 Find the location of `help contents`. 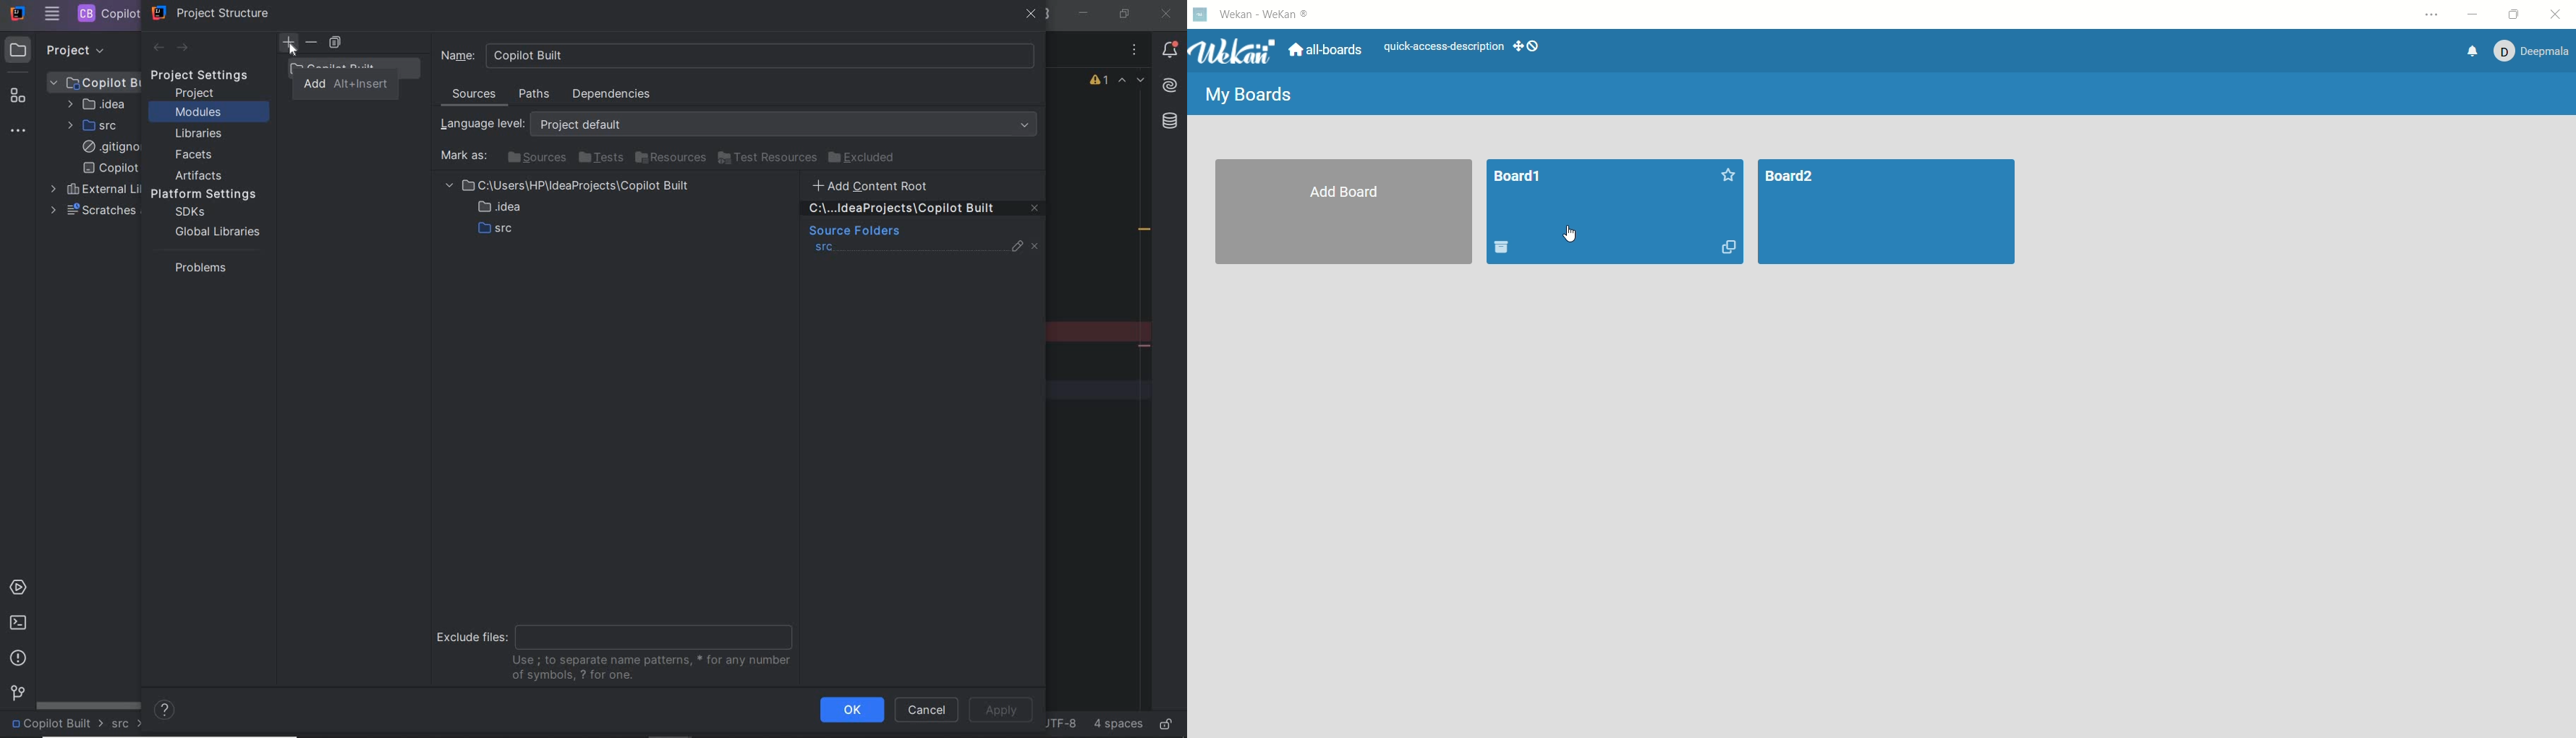

help contents is located at coordinates (165, 711).